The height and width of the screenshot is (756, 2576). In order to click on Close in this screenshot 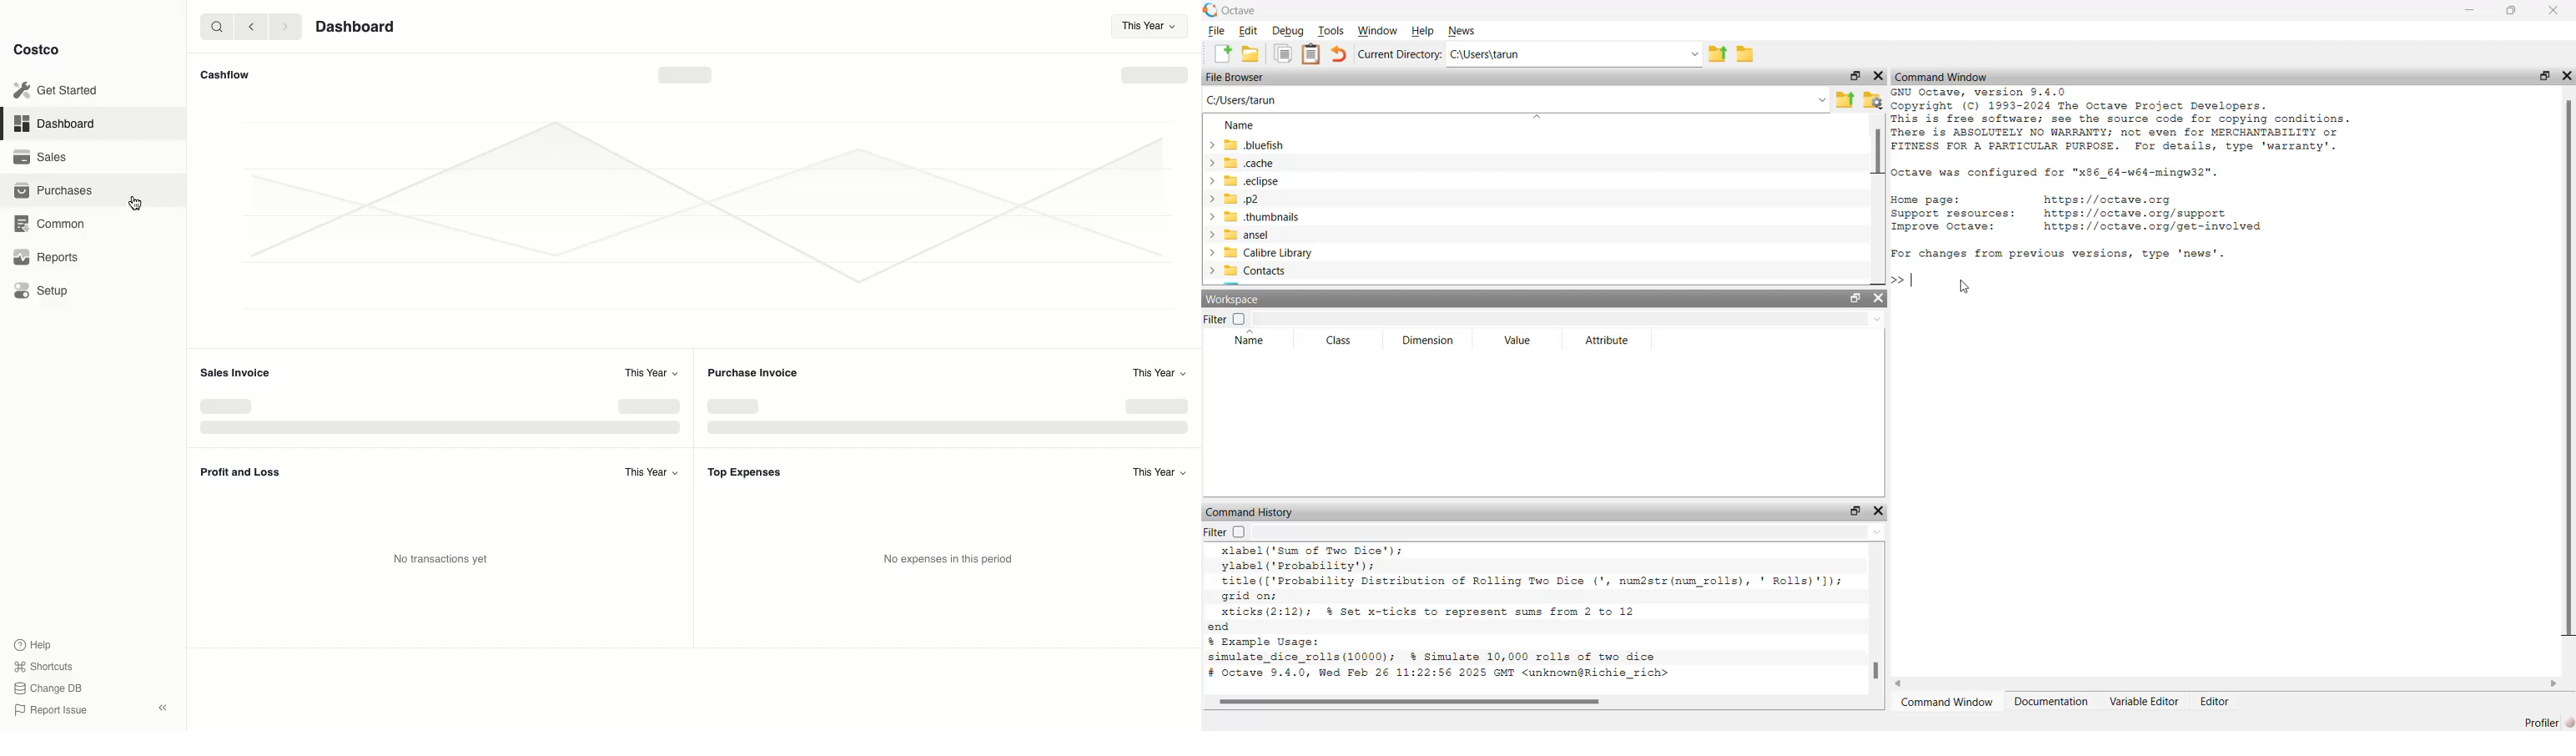, I will do `click(1880, 298)`.